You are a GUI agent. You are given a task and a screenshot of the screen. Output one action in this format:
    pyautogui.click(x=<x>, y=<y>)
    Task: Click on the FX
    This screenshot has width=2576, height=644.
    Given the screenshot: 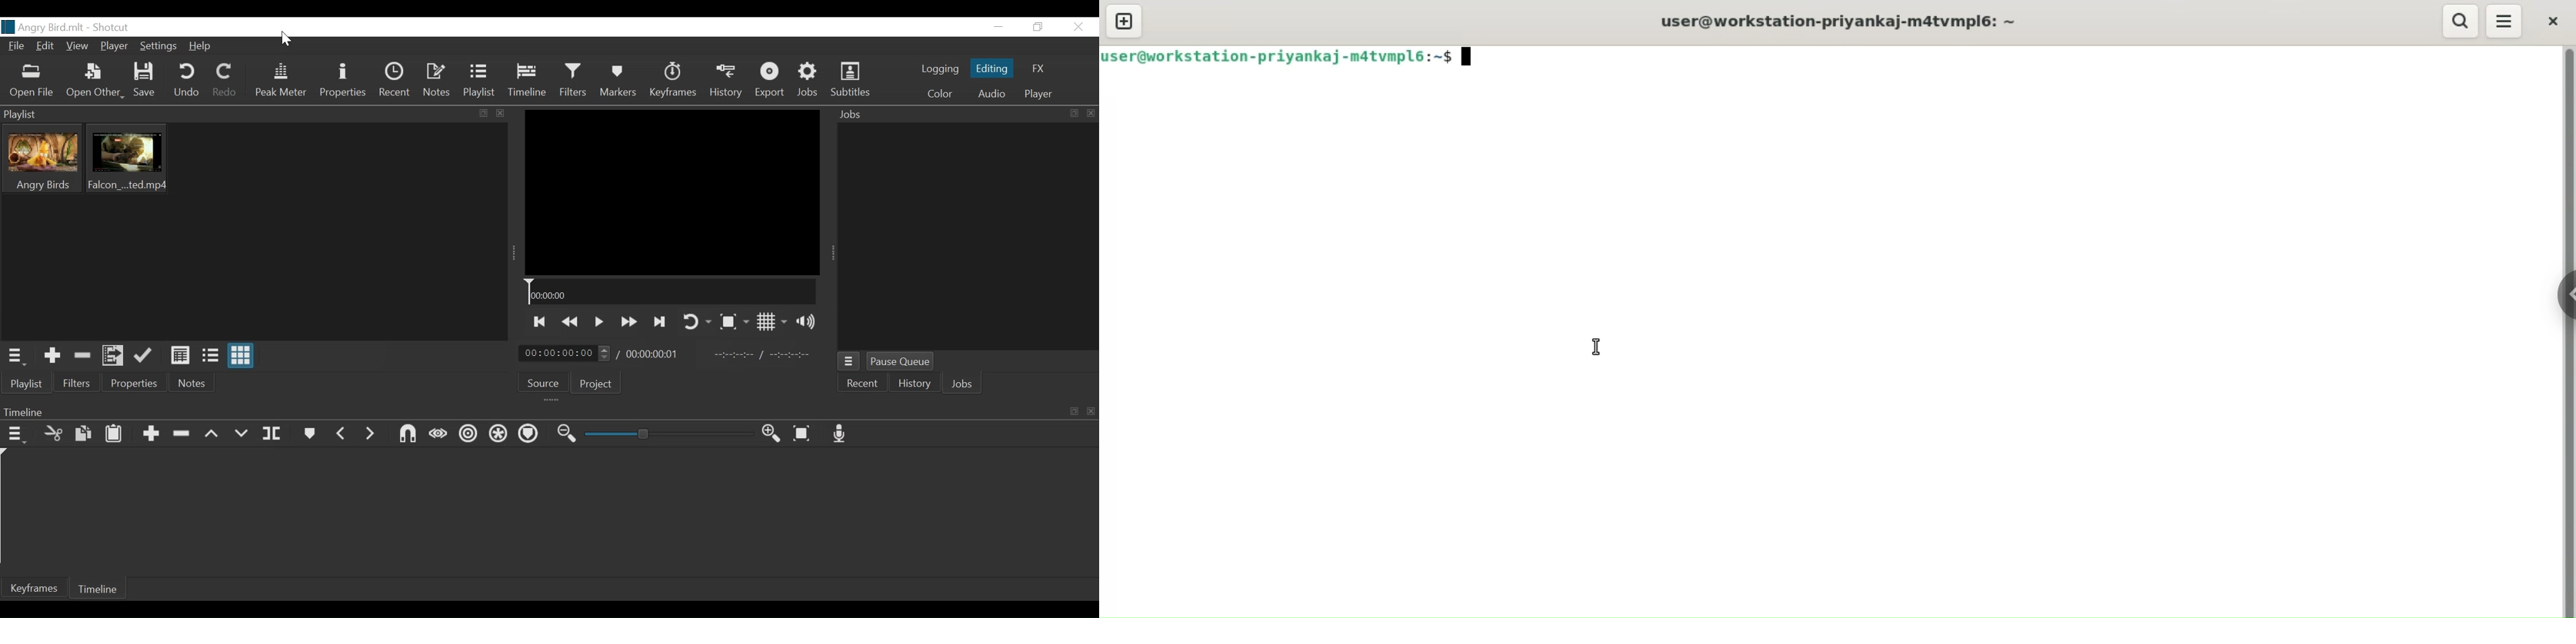 What is the action you would take?
    pyautogui.click(x=1039, y=68)
    